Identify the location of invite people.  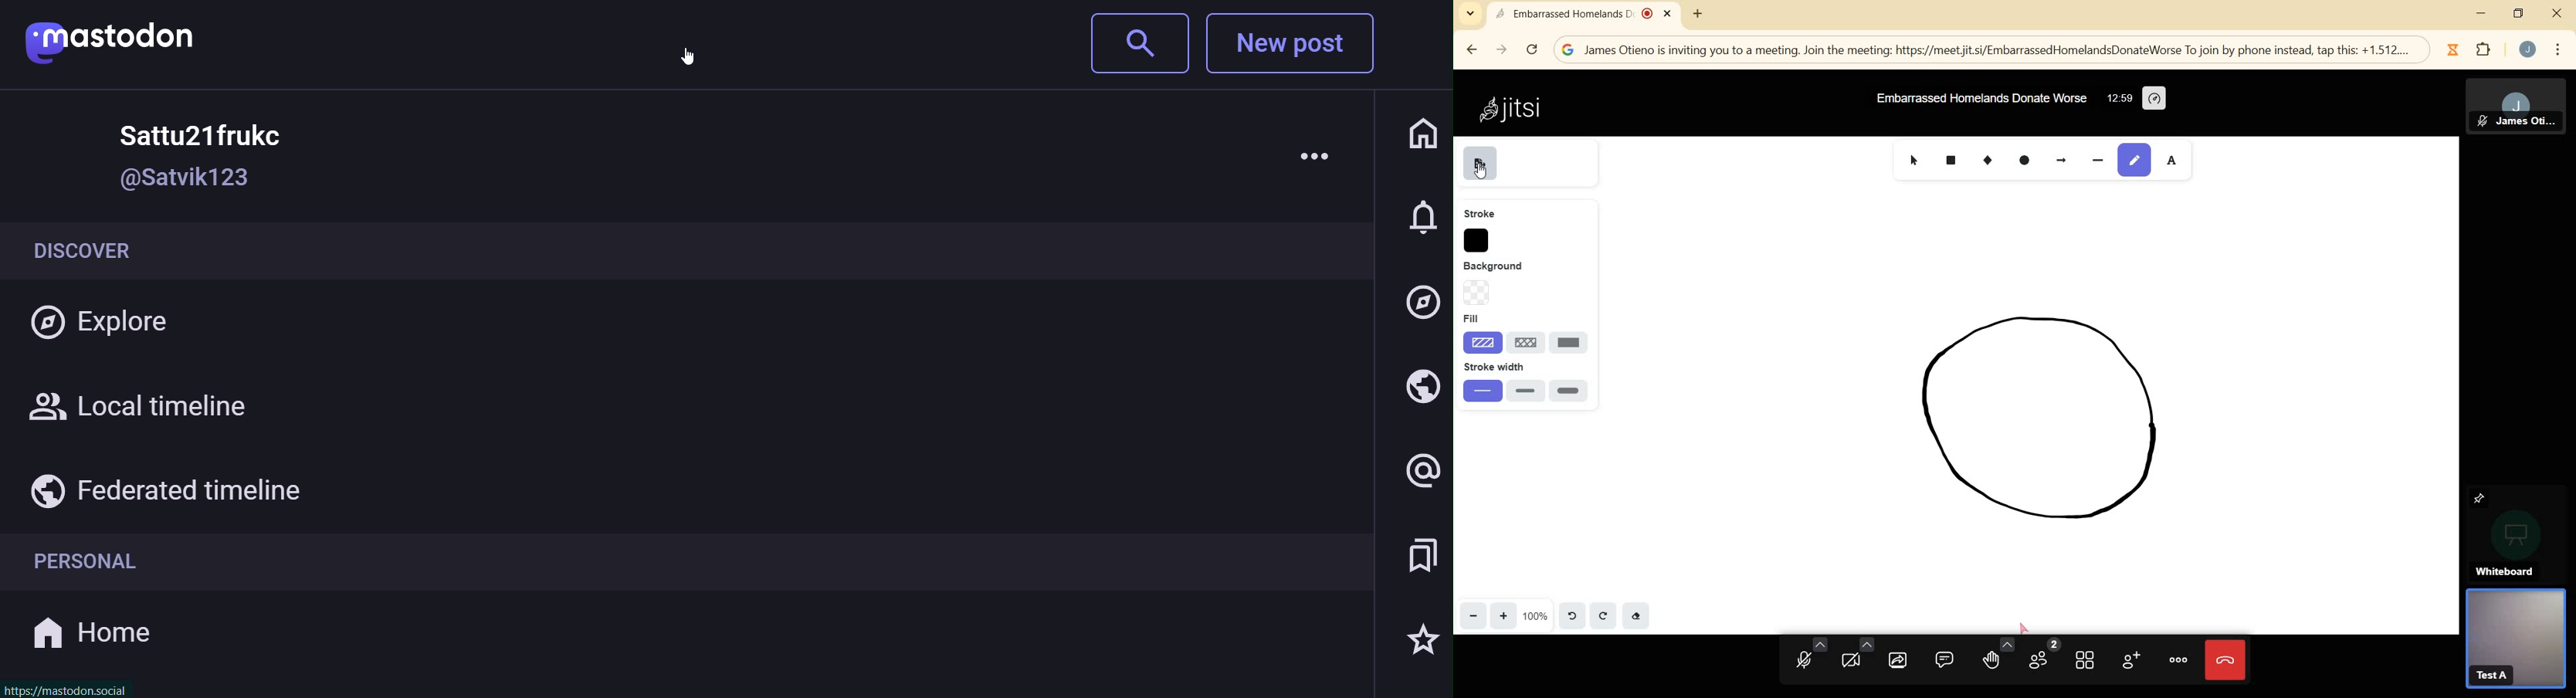
(2132, 662).